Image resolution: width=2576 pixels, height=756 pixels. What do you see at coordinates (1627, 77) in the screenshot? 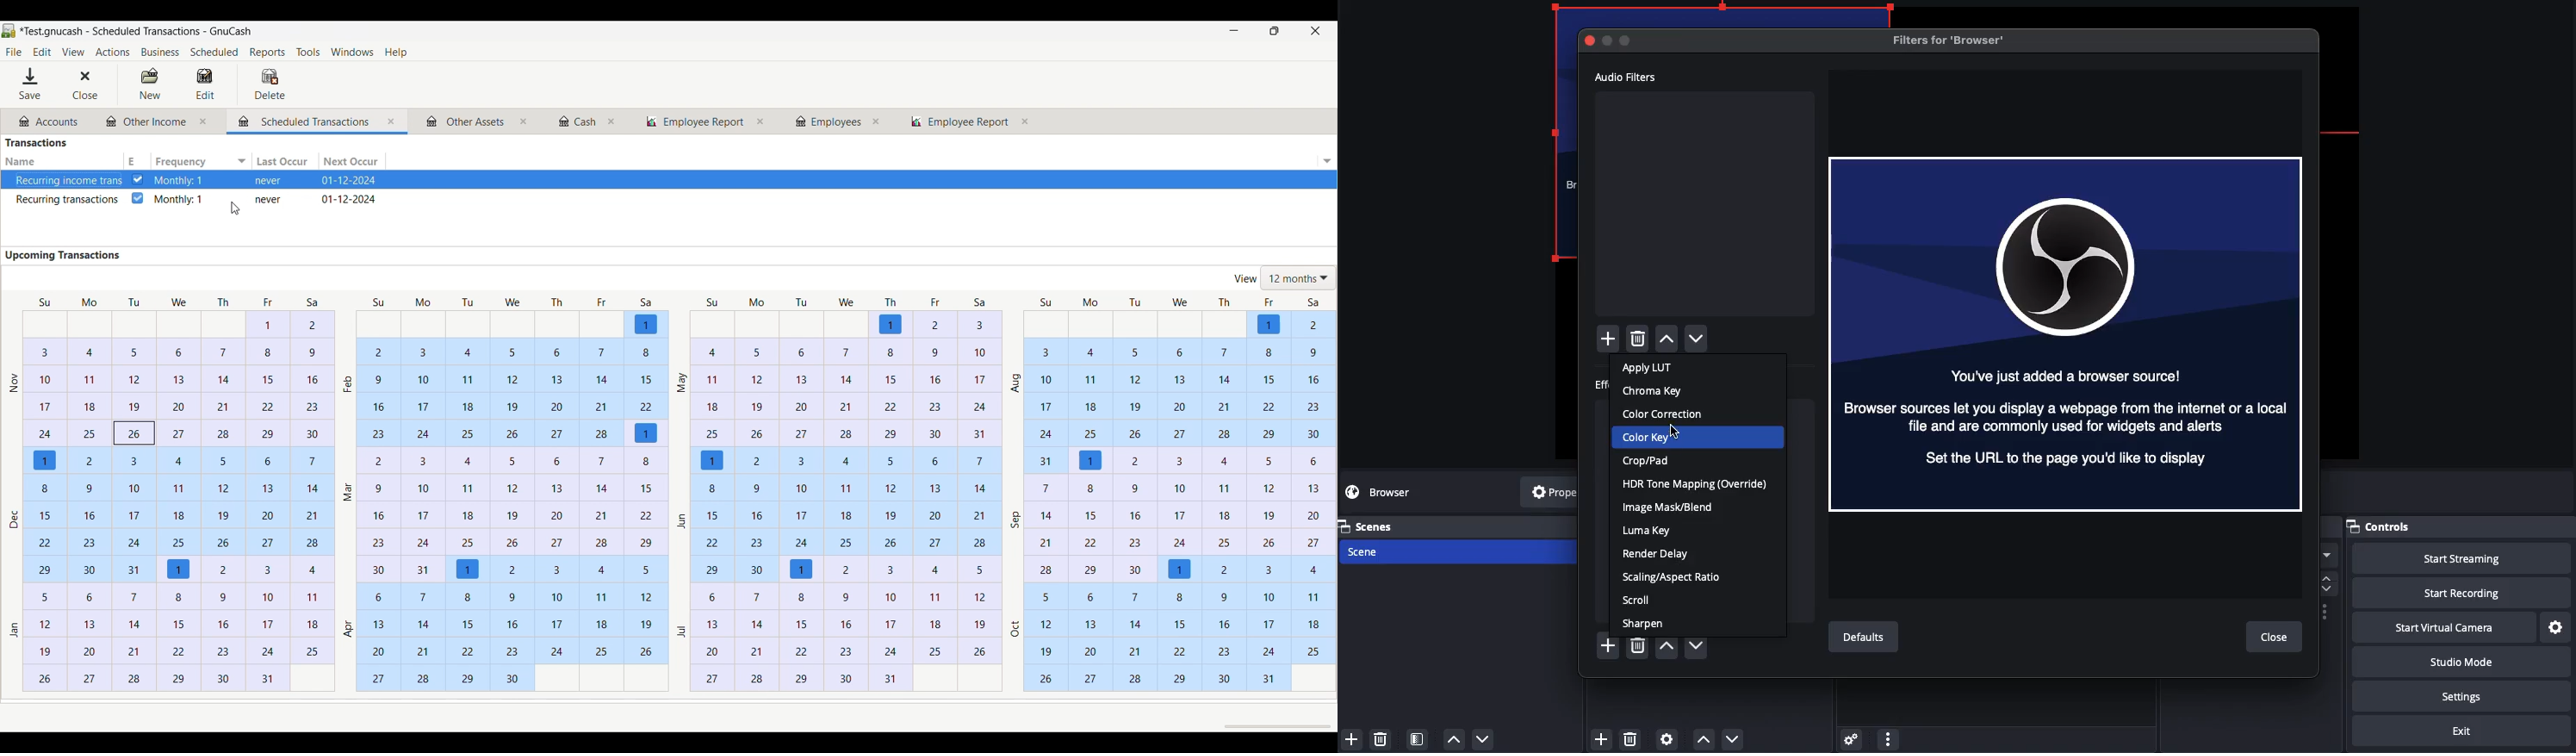
I see `Audio filters` at bounding box center [1627, 77].